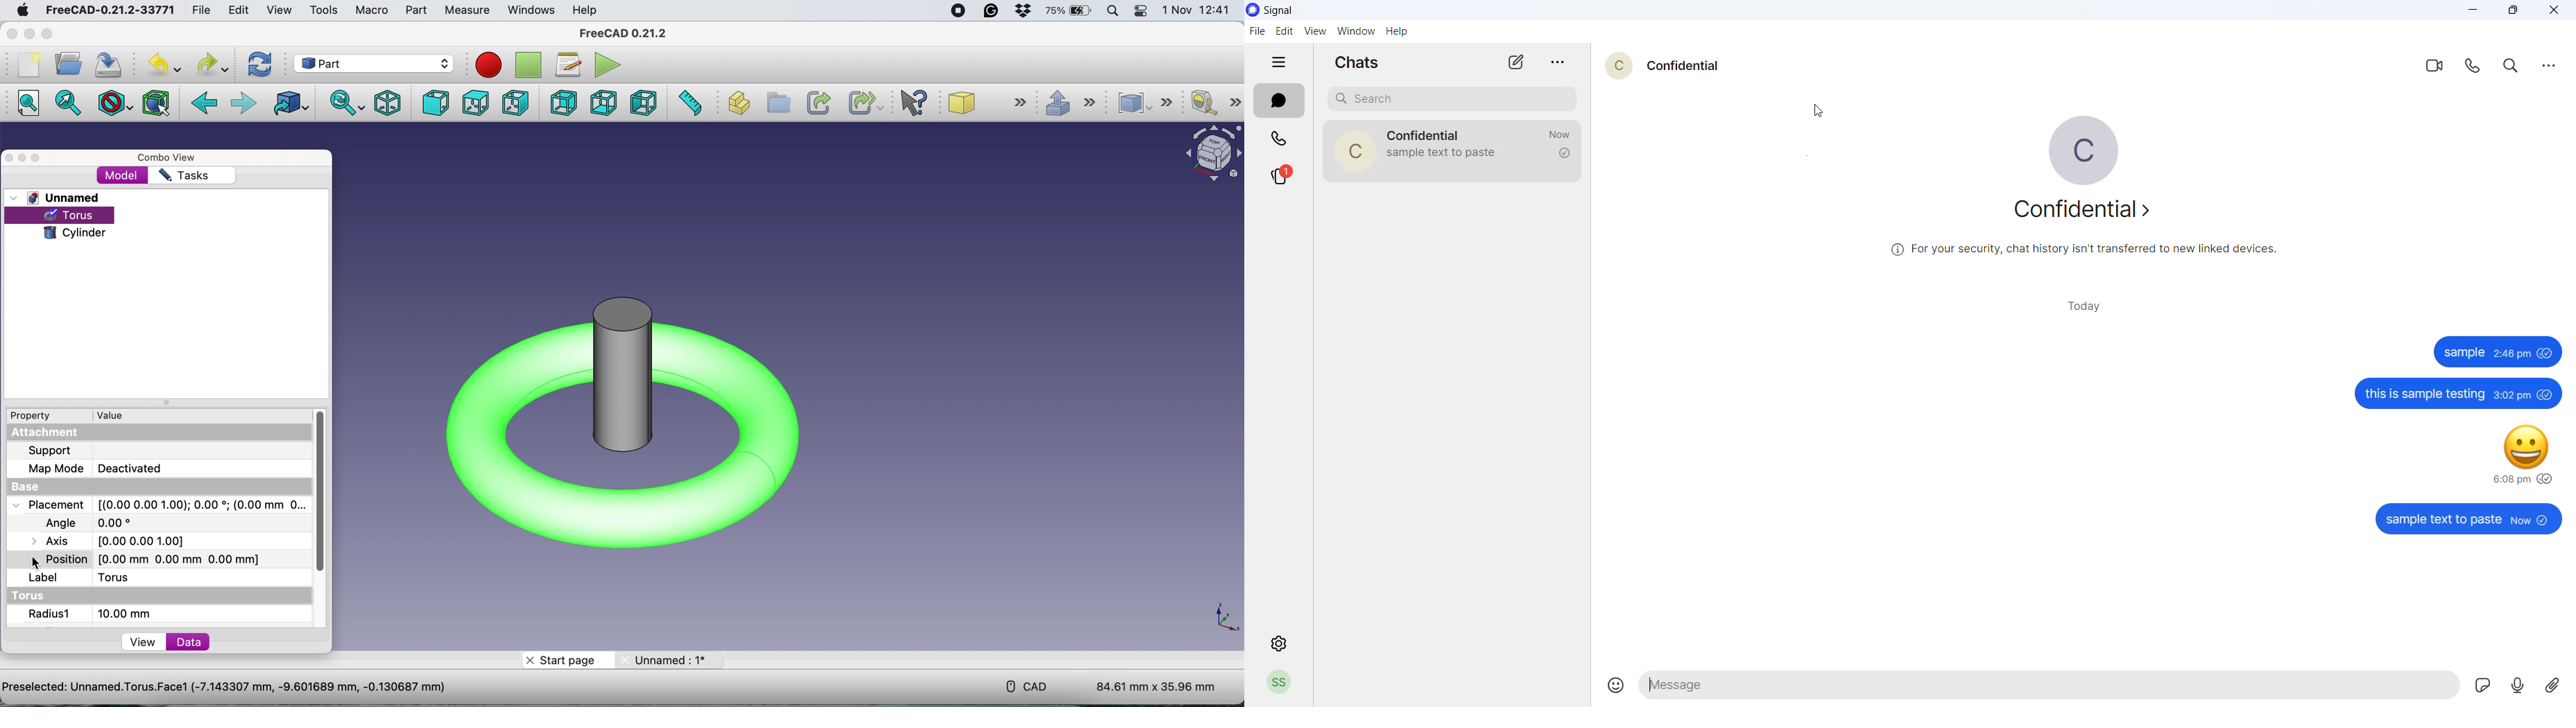 The height and width of the screenshot is (728, 2576). I want to click on view, so click(1316, 30).